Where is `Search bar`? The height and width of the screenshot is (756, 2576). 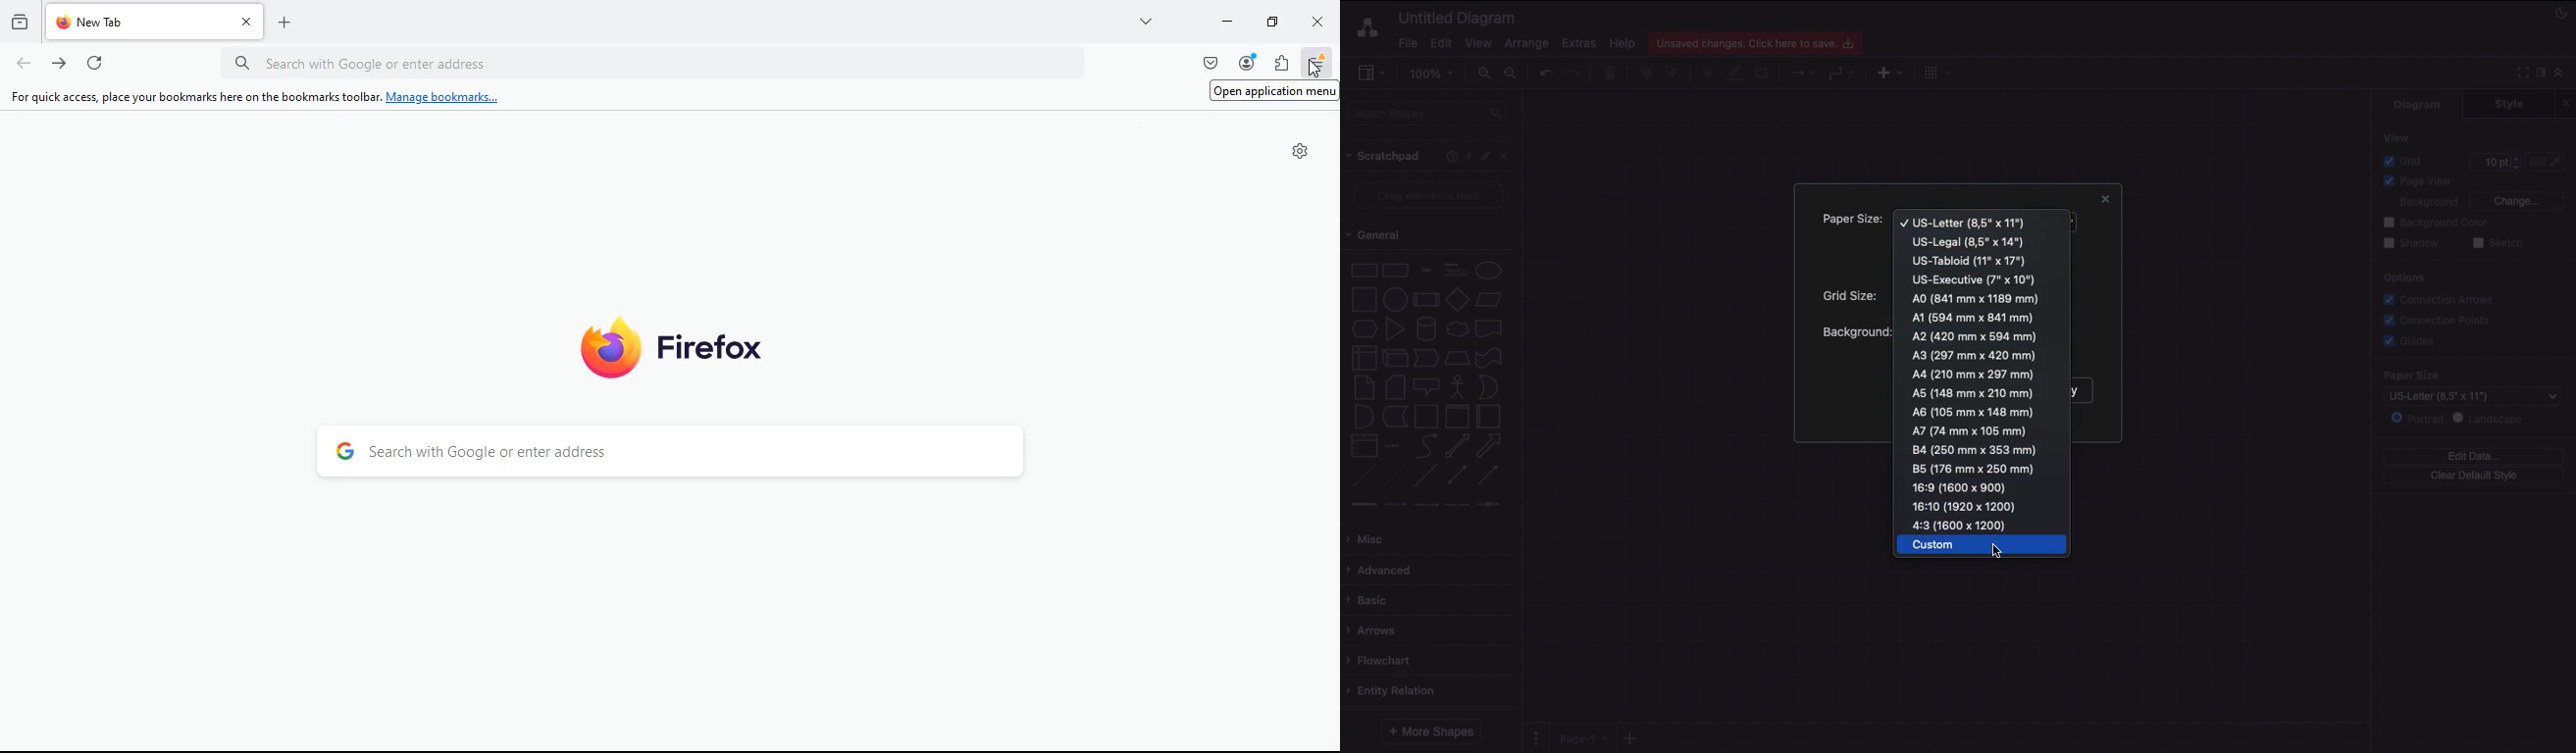
Search bar is located at coordinates (657, 64).